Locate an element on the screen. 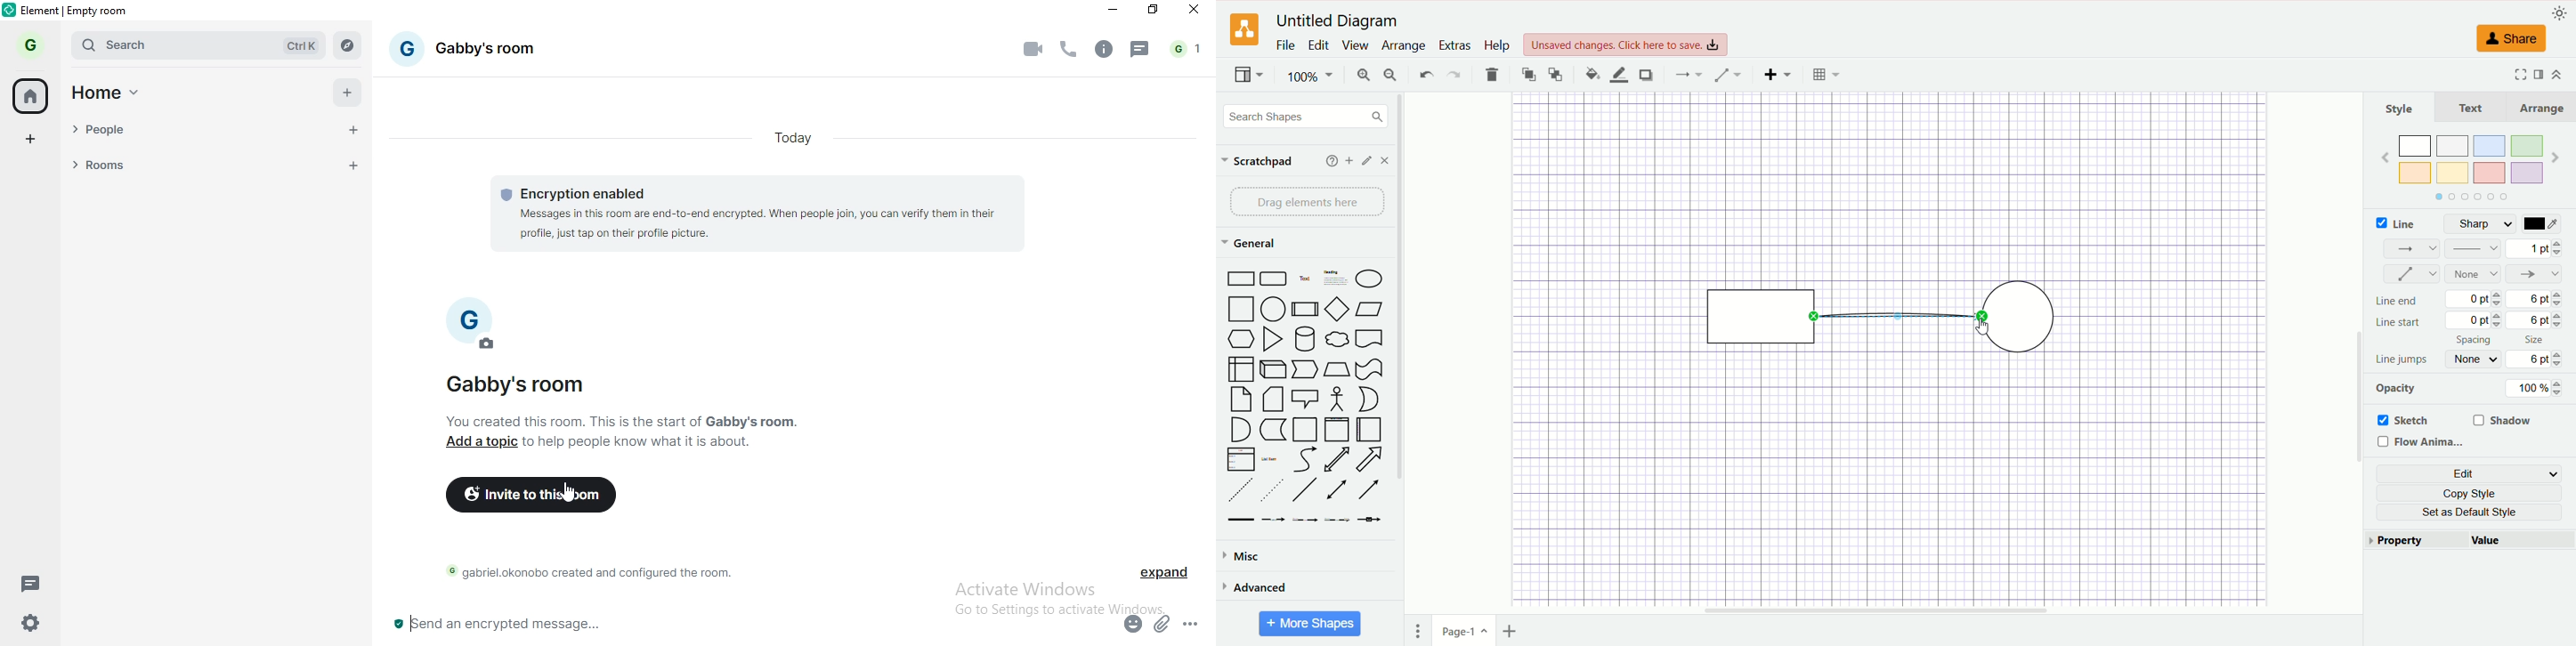 Image resolution: width=2576 pixels, height=672 pixels. Connector with 3 Labels is located at coordinates (1338, 523).